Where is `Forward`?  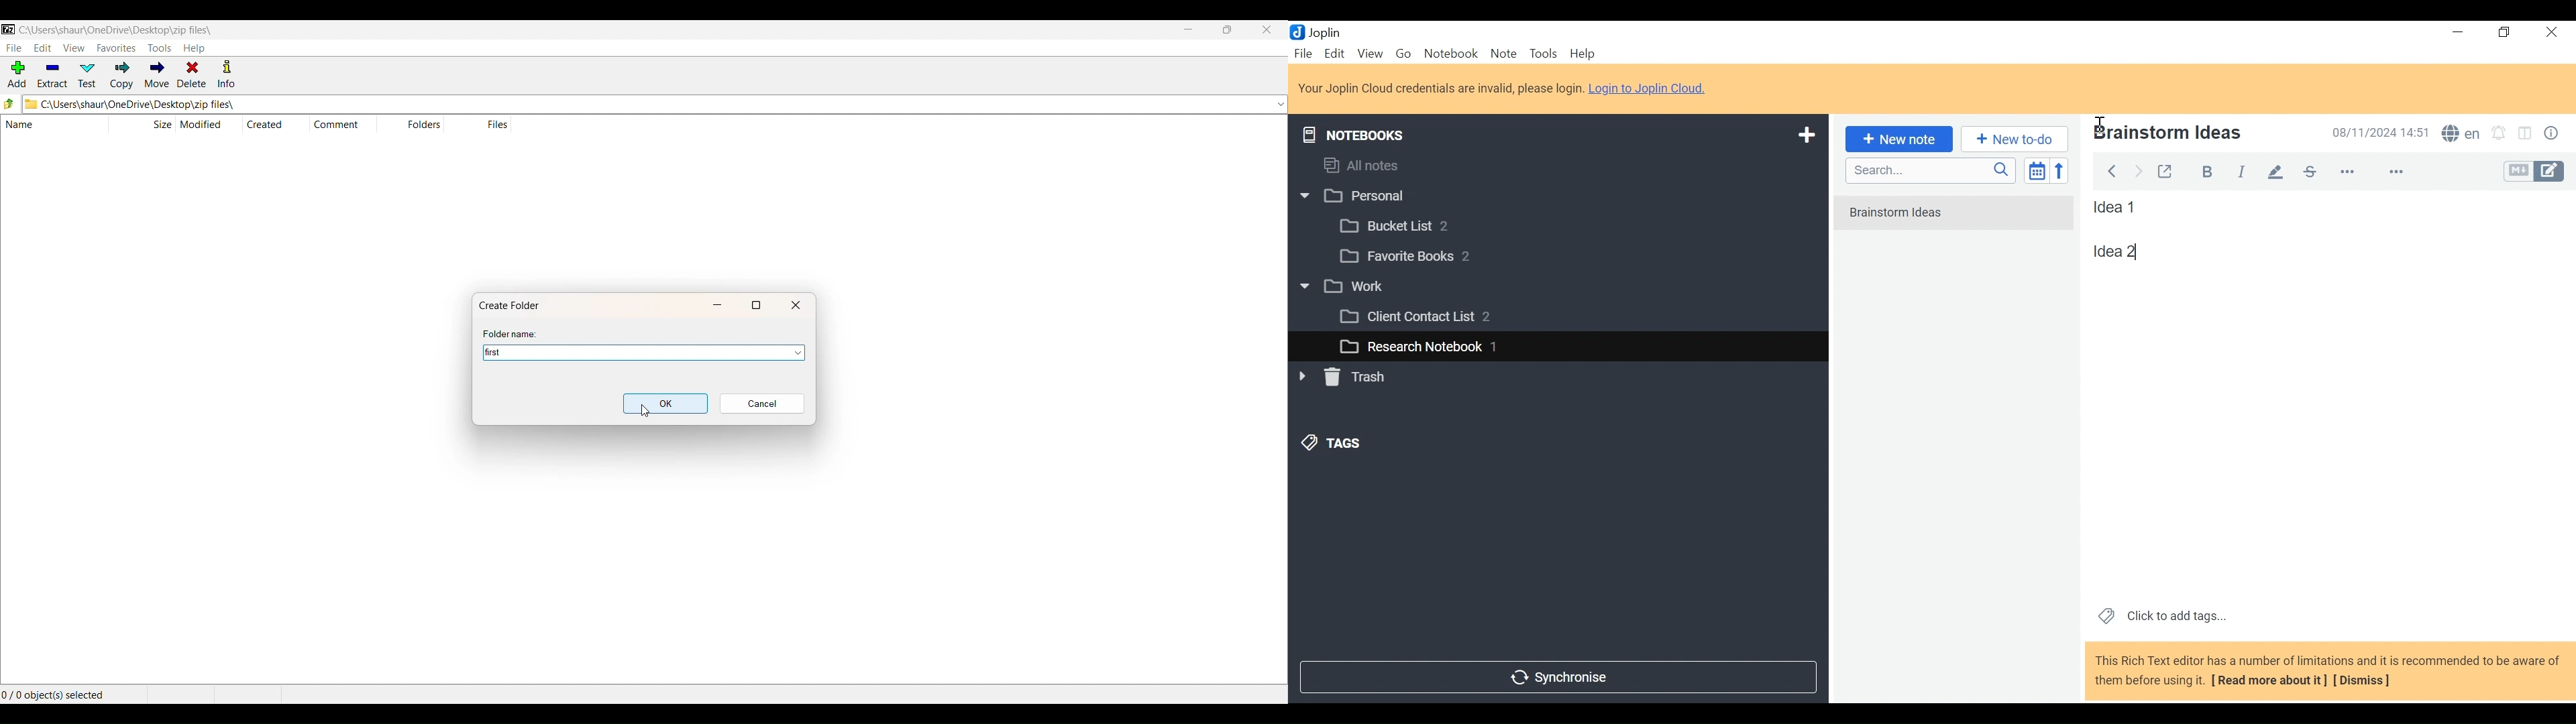 Forward is located at coordinates (2139, 170).